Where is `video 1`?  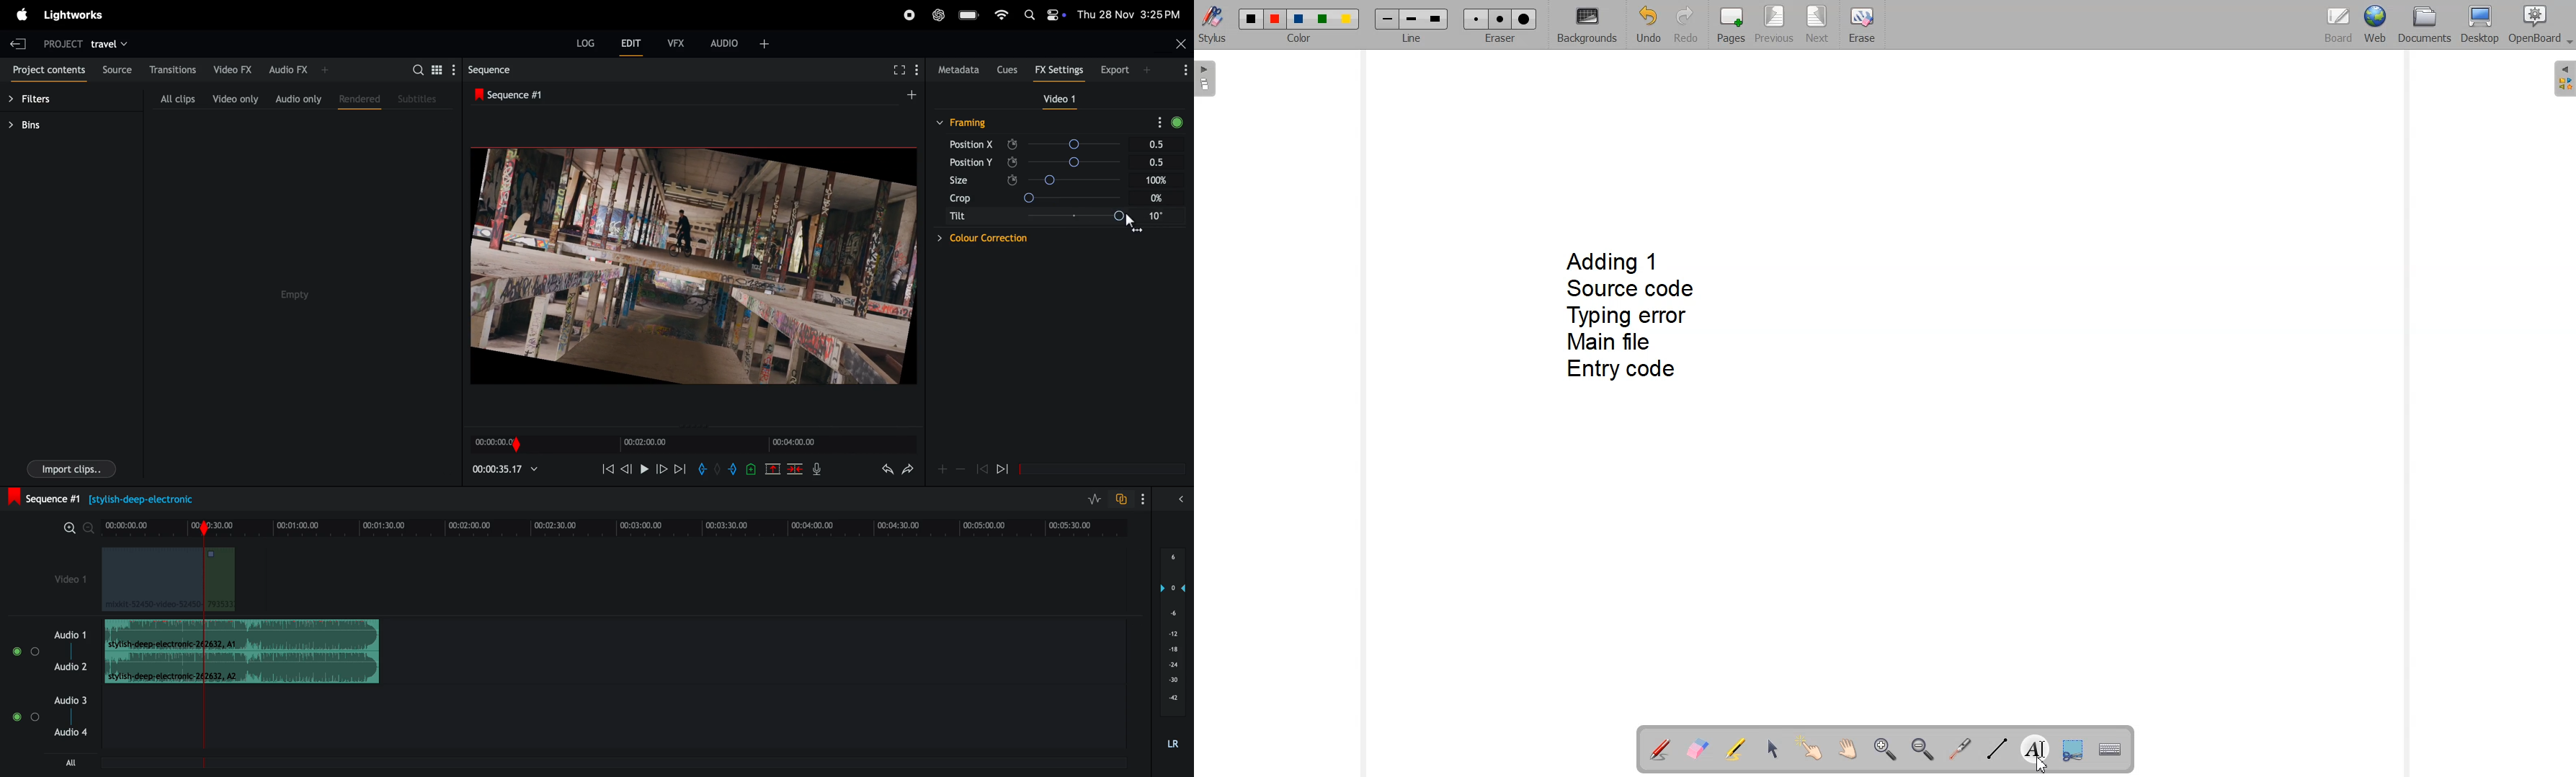
video 1 is located at coordinates (1065, 99).